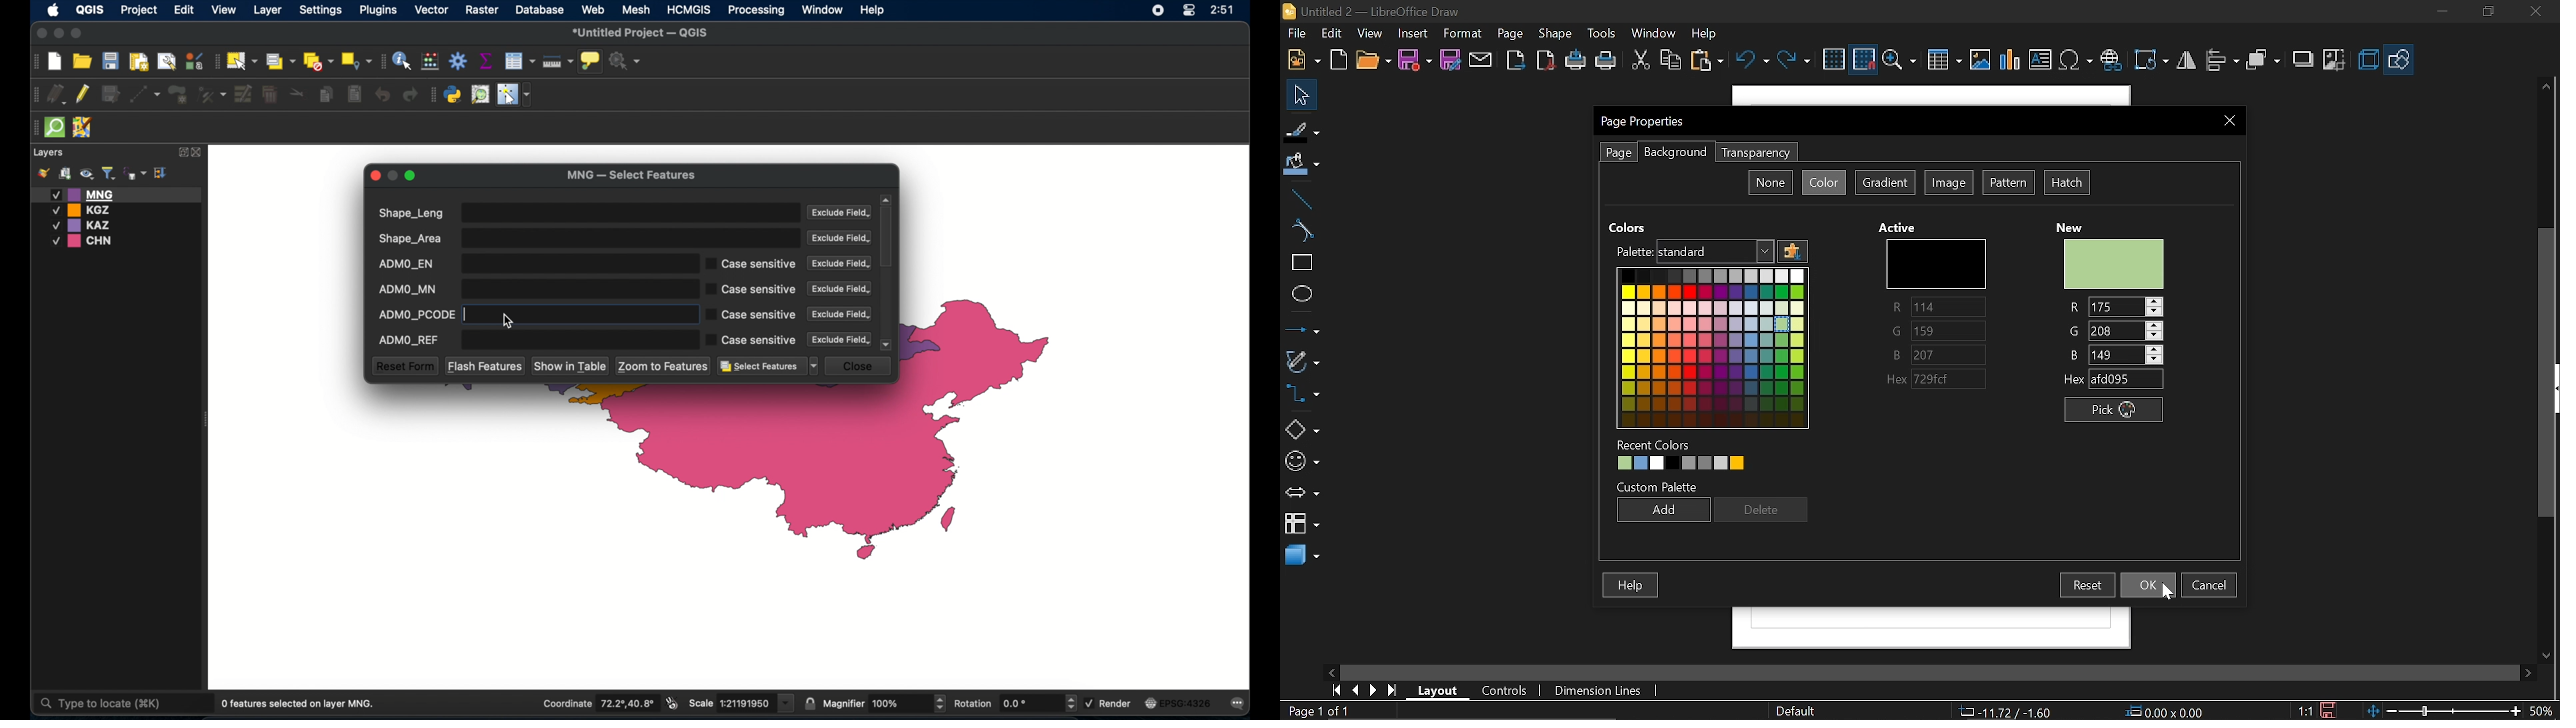 The width and height of the screenshot is (2576, 728). Describe the element at coordinates (510, 320) in the screenshot. I see `cursor` at that location.